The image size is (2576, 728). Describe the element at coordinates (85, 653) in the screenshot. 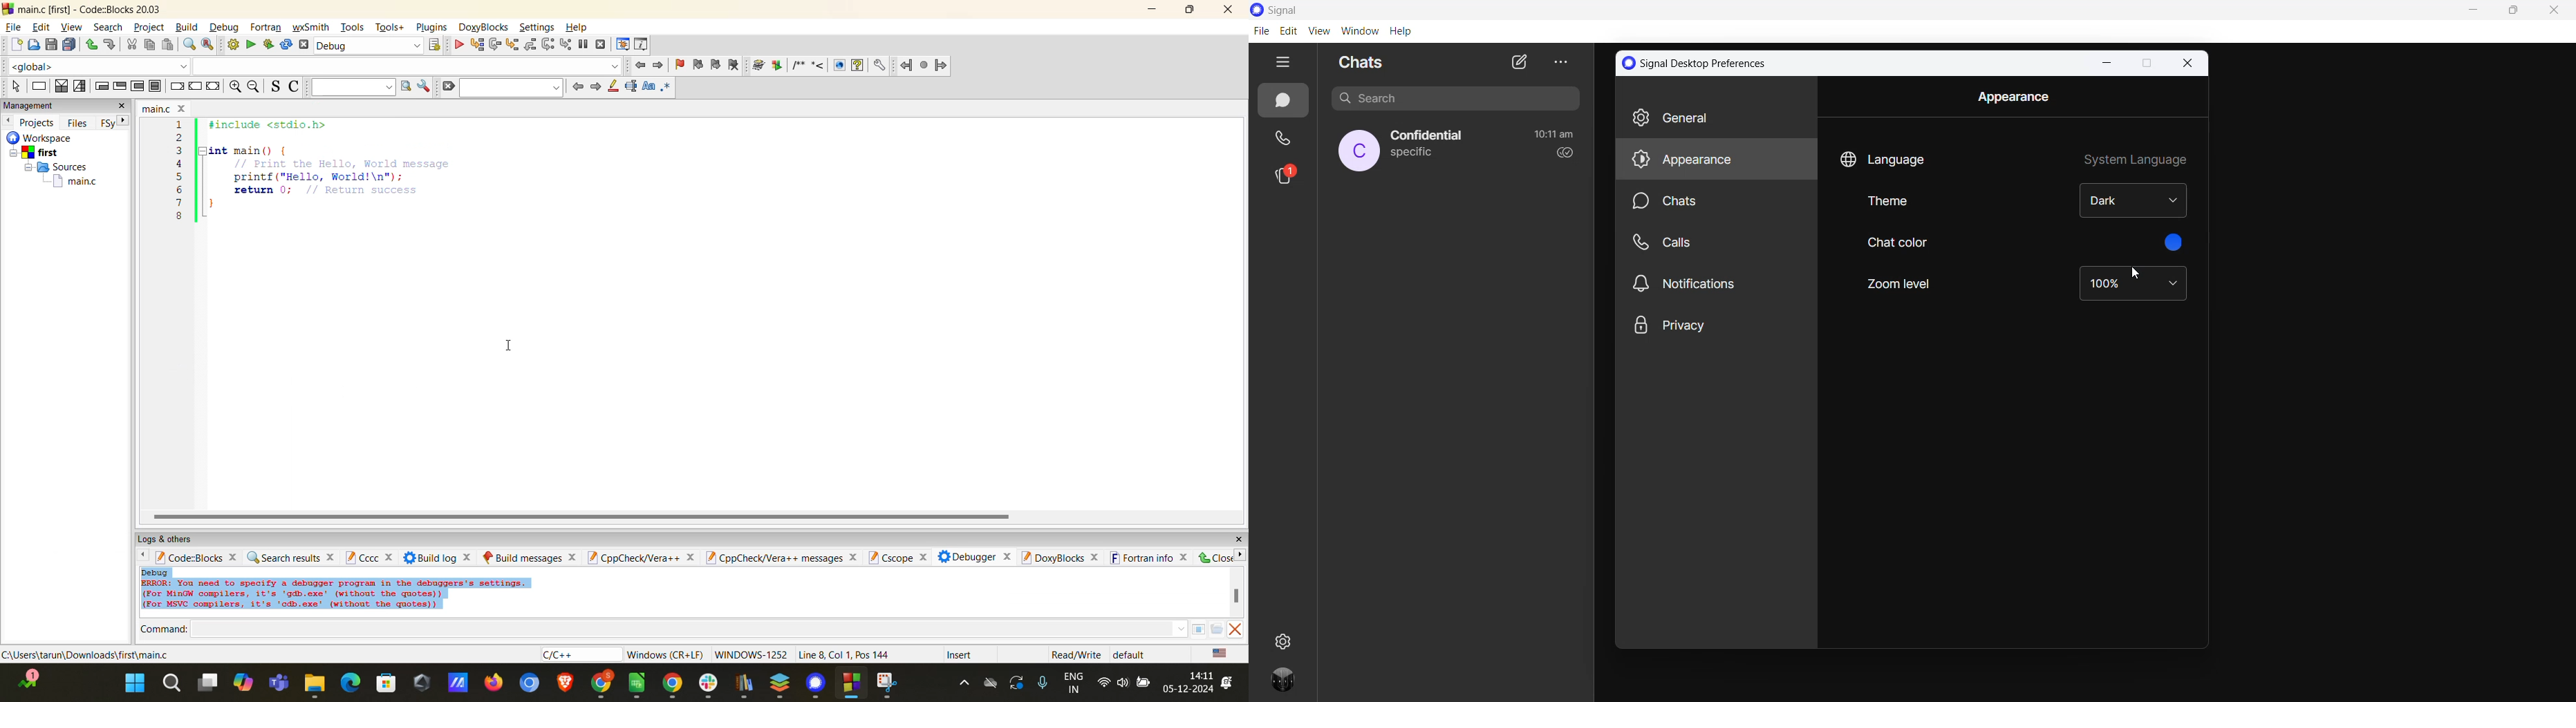

I see `file location` at that location.